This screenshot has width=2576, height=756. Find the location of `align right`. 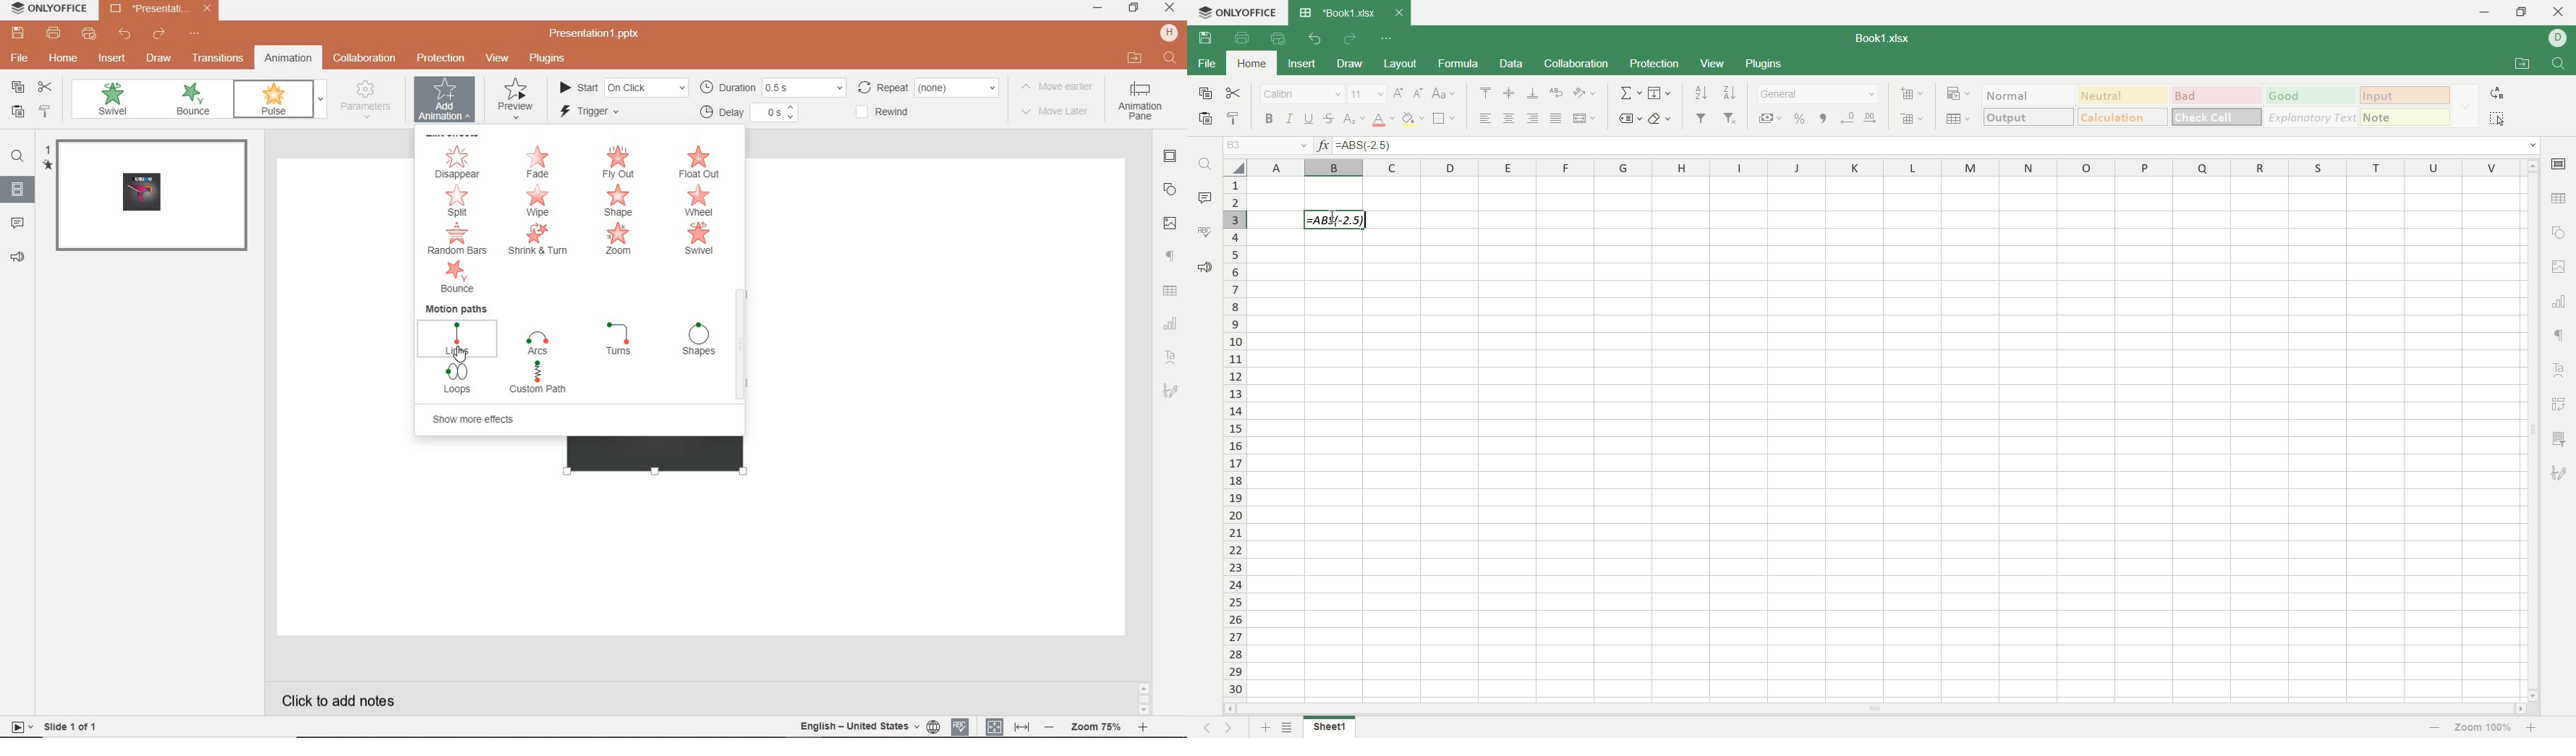

align right is located at coordinates (1531, 118).